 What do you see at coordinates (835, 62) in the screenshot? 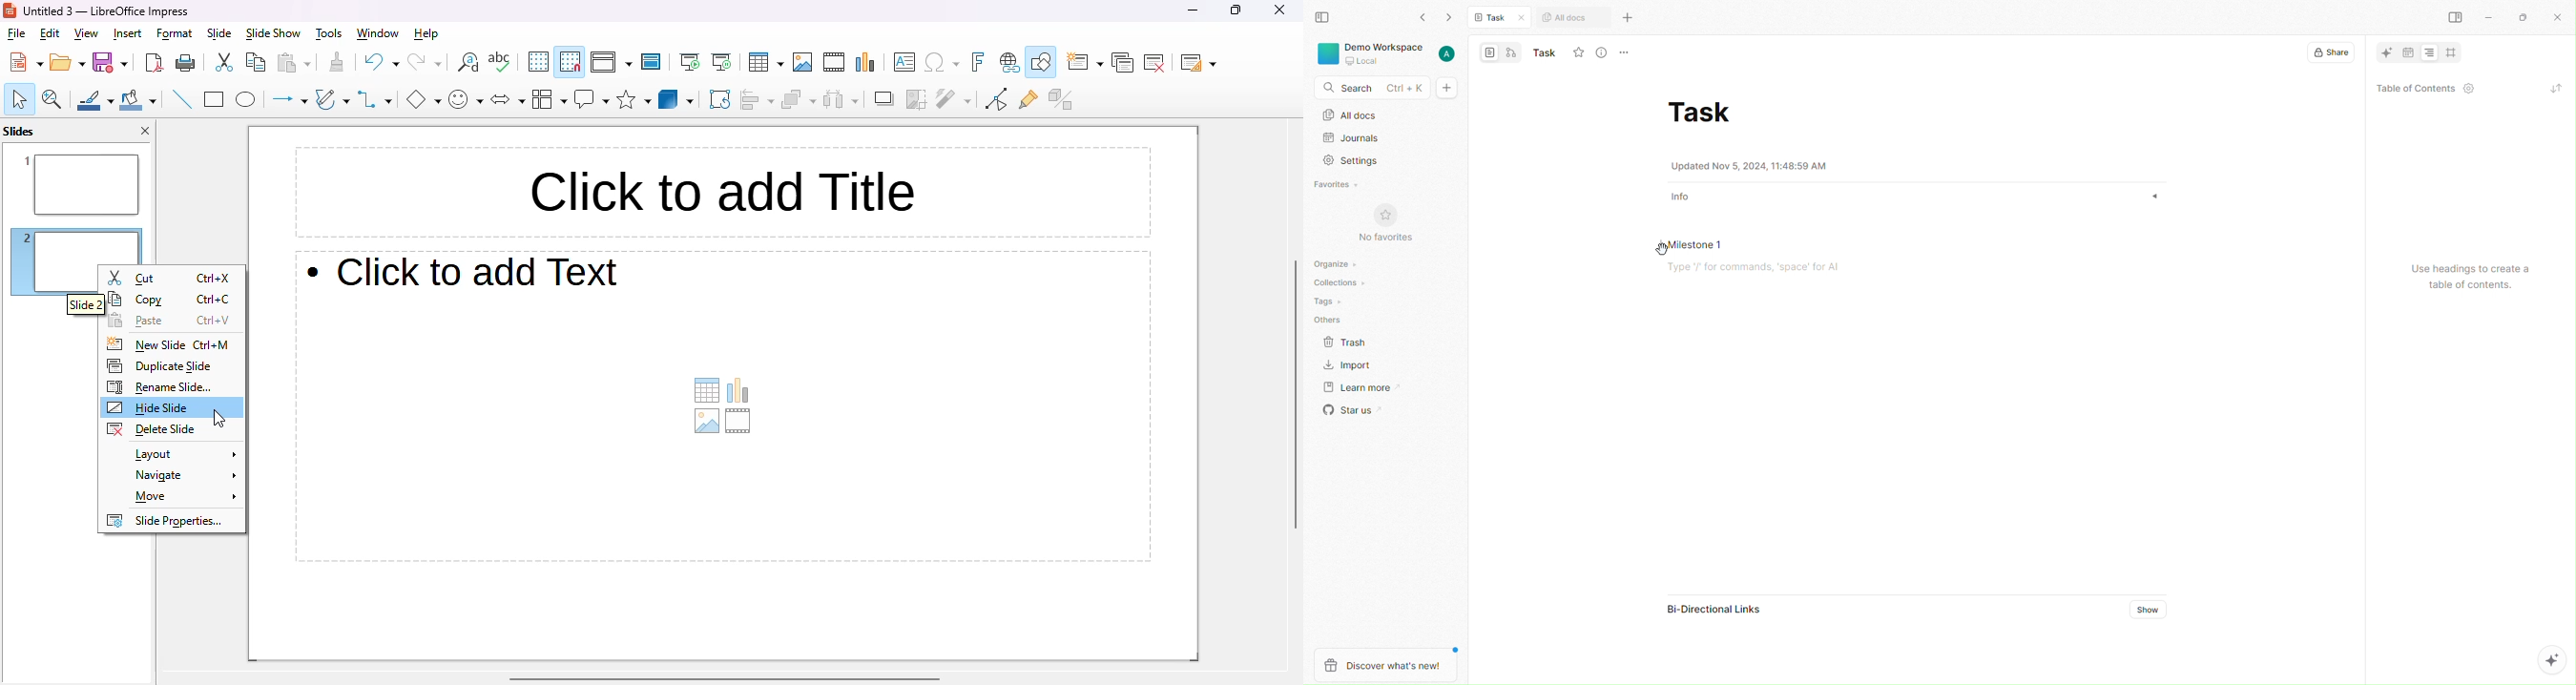
I see `insert audio or video` at bounding box center [835, 62].